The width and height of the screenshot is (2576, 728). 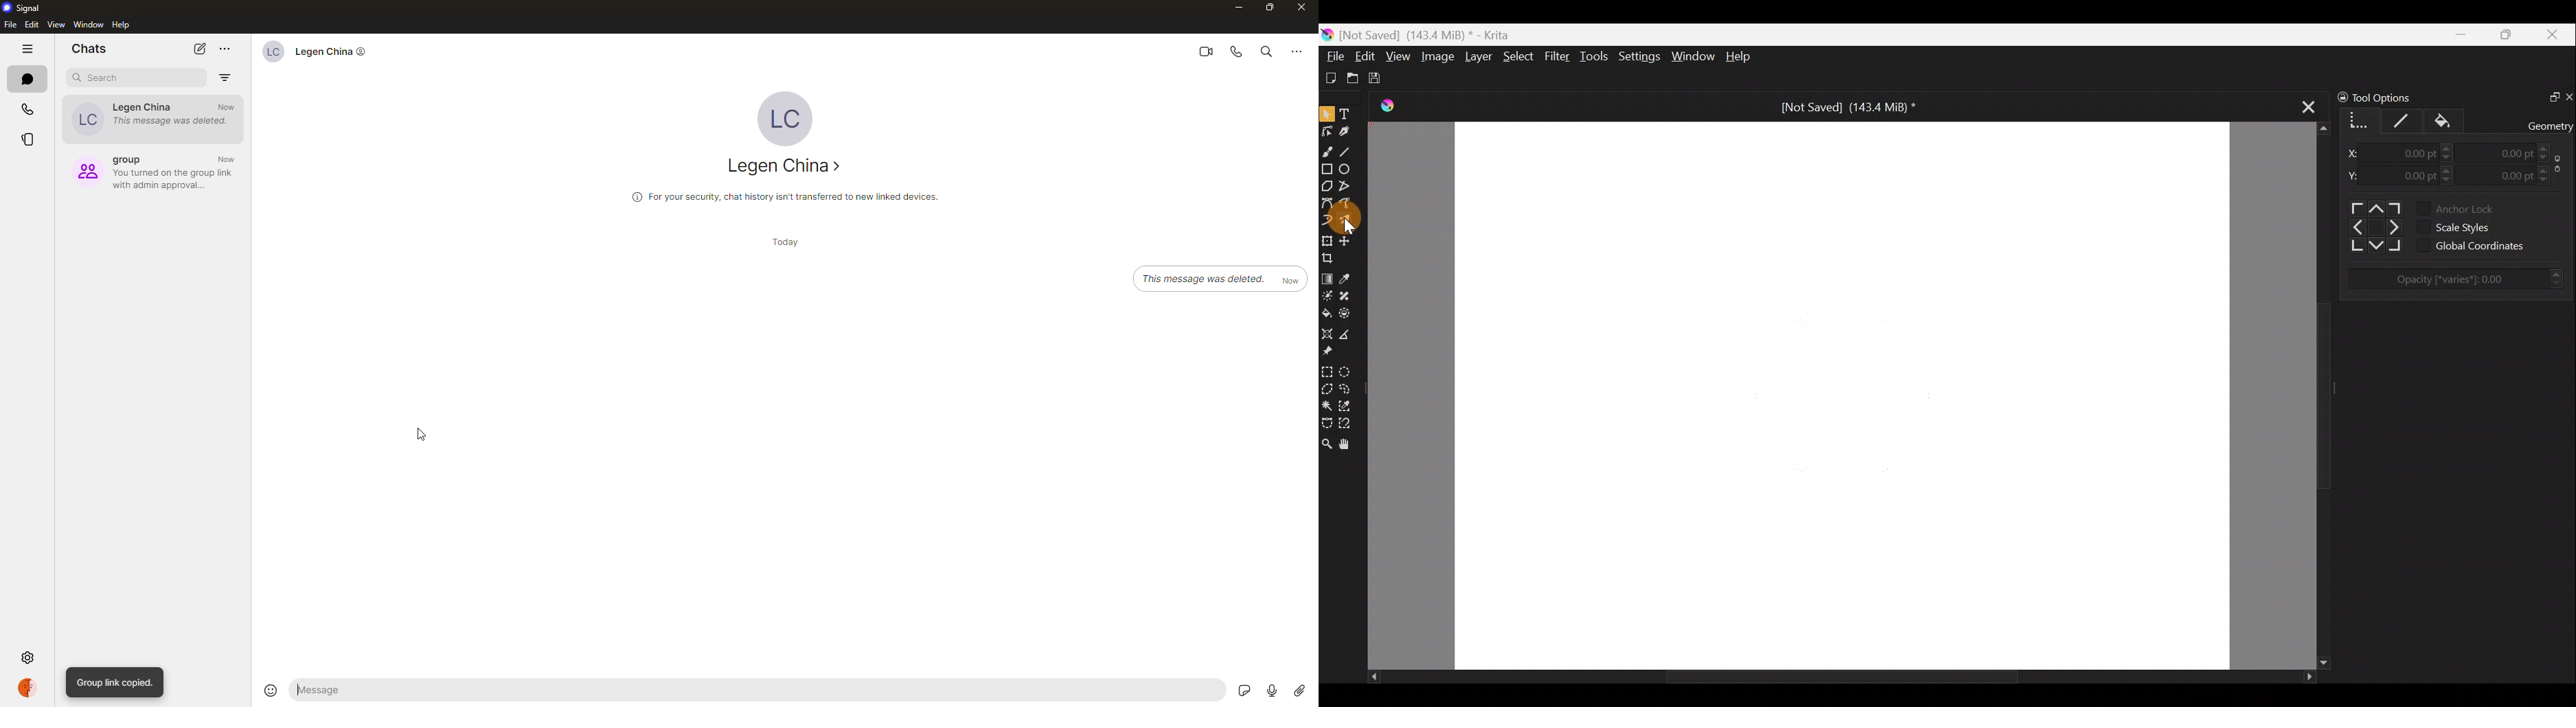 I want to click on contact, so click(x=311, y=51).